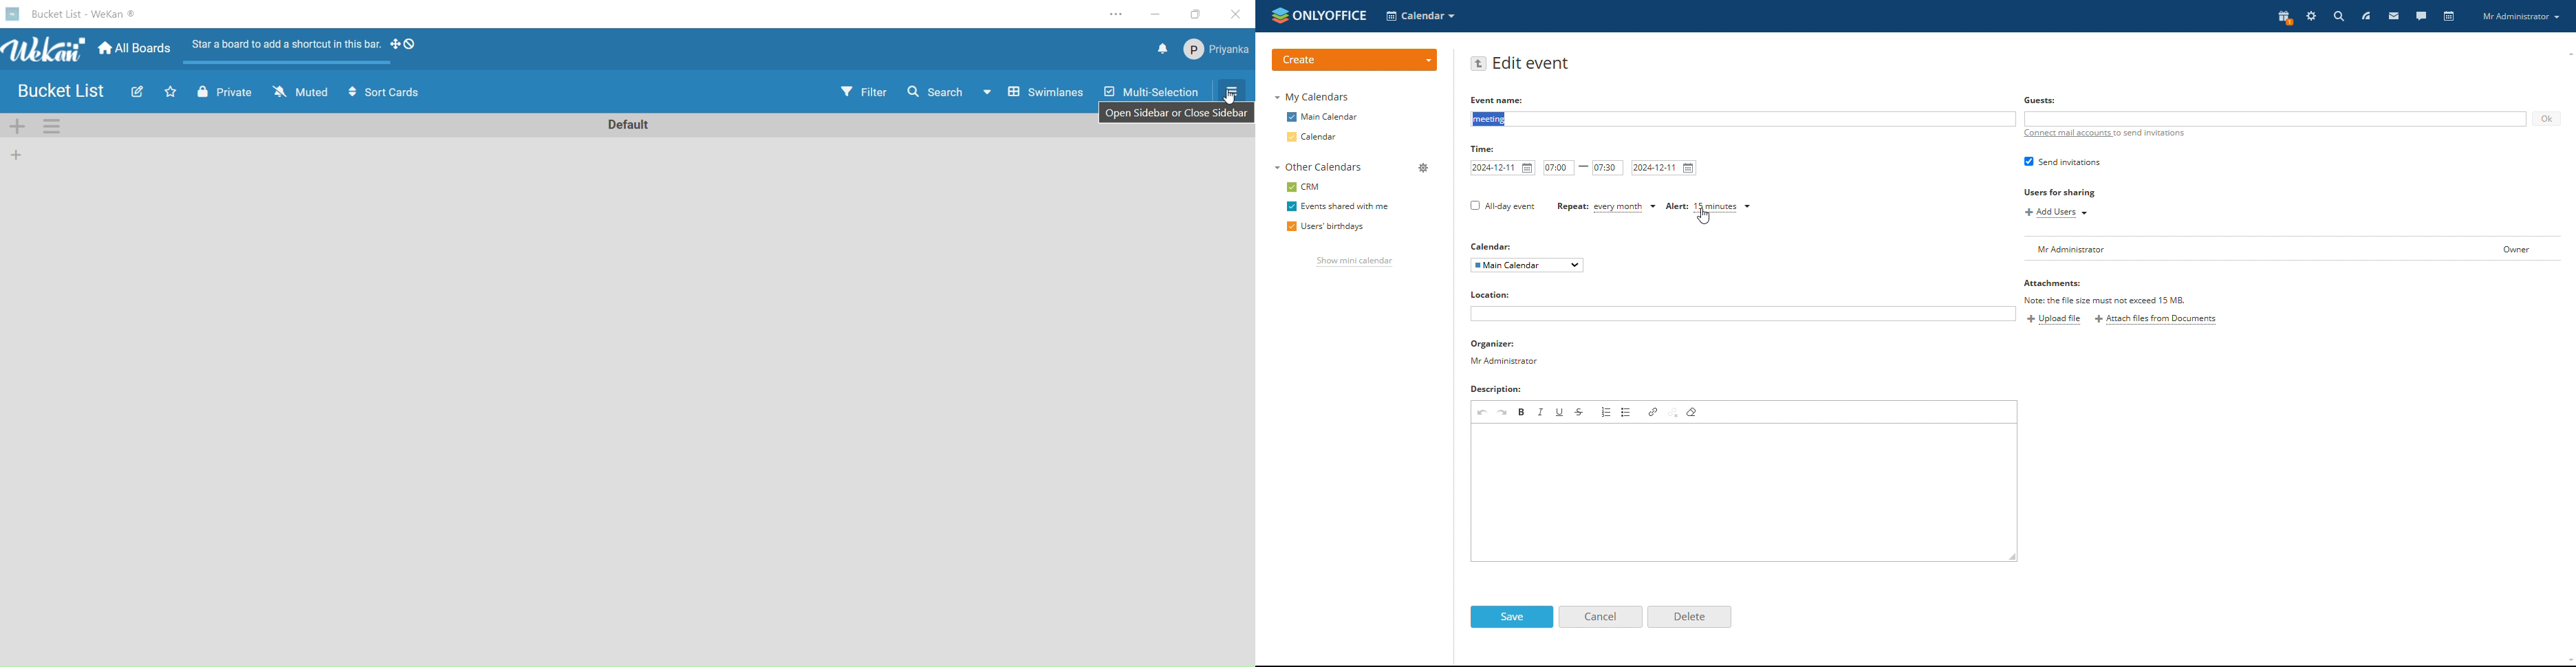  What do you see at coordinates (1176, 113) in the screenshot?
I see `open sidebar or close sidebar` at bounding box center [1176, 113].